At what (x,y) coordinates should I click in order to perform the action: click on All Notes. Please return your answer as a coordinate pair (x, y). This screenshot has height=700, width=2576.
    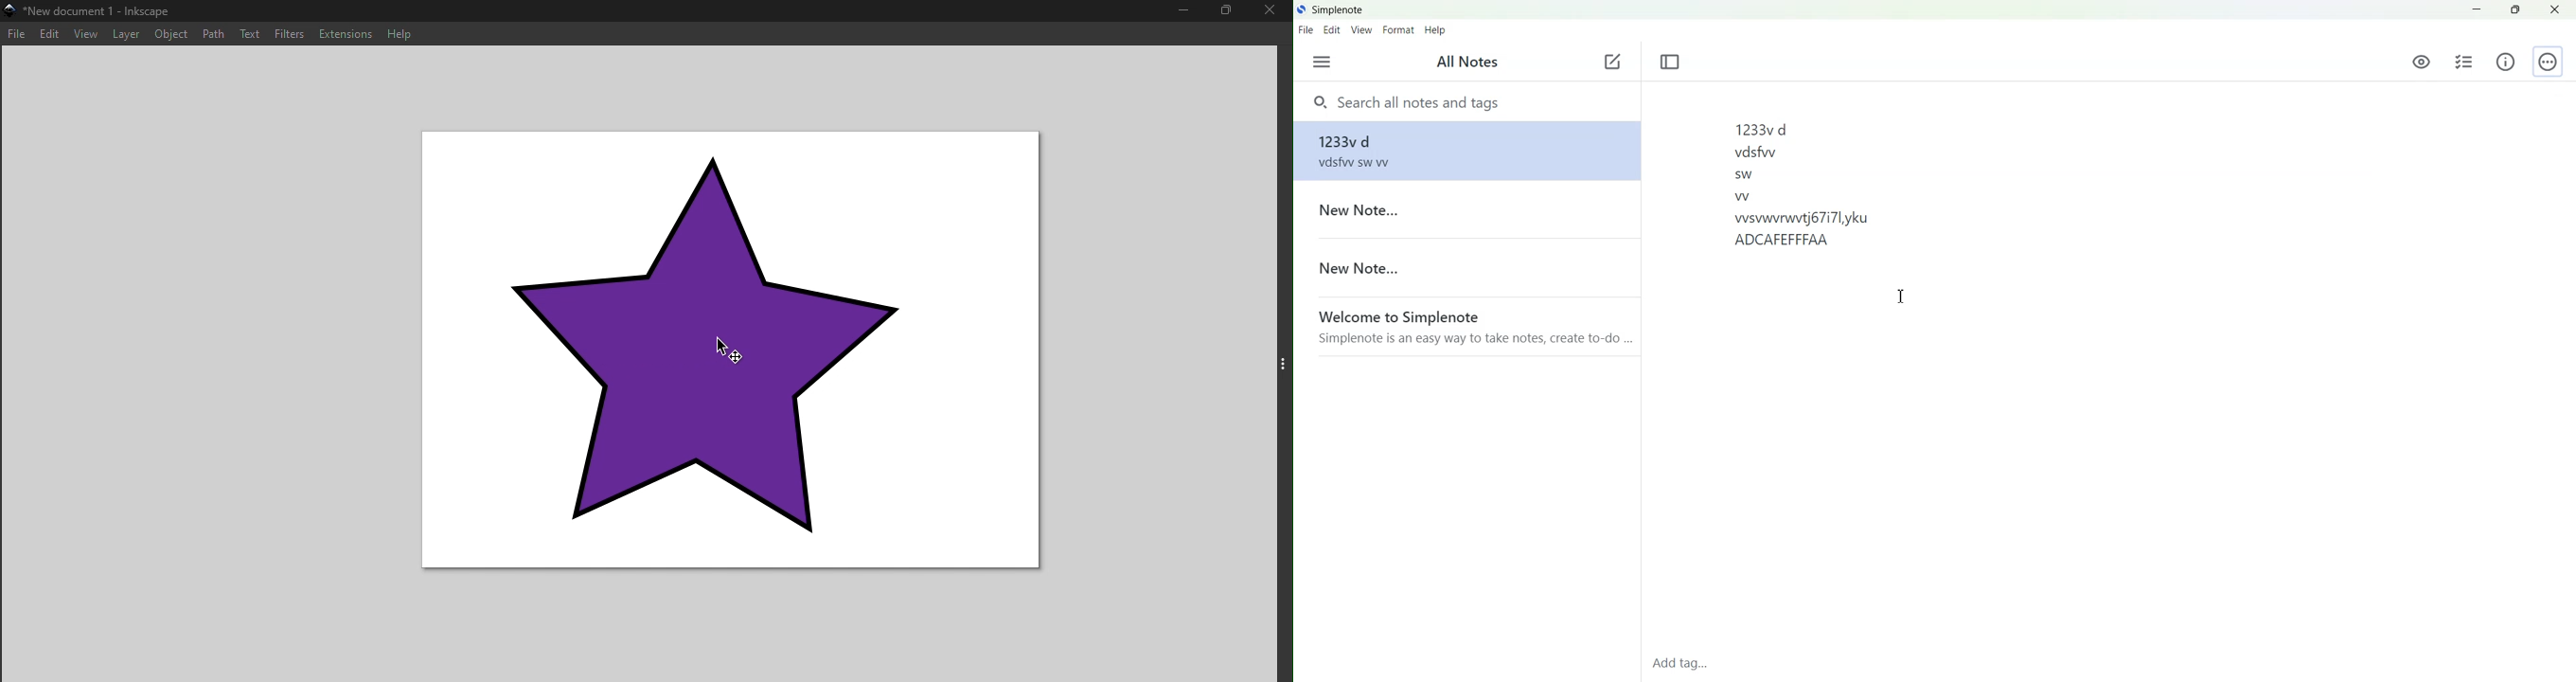
    Looking at the image, I should click on (1464, 63).